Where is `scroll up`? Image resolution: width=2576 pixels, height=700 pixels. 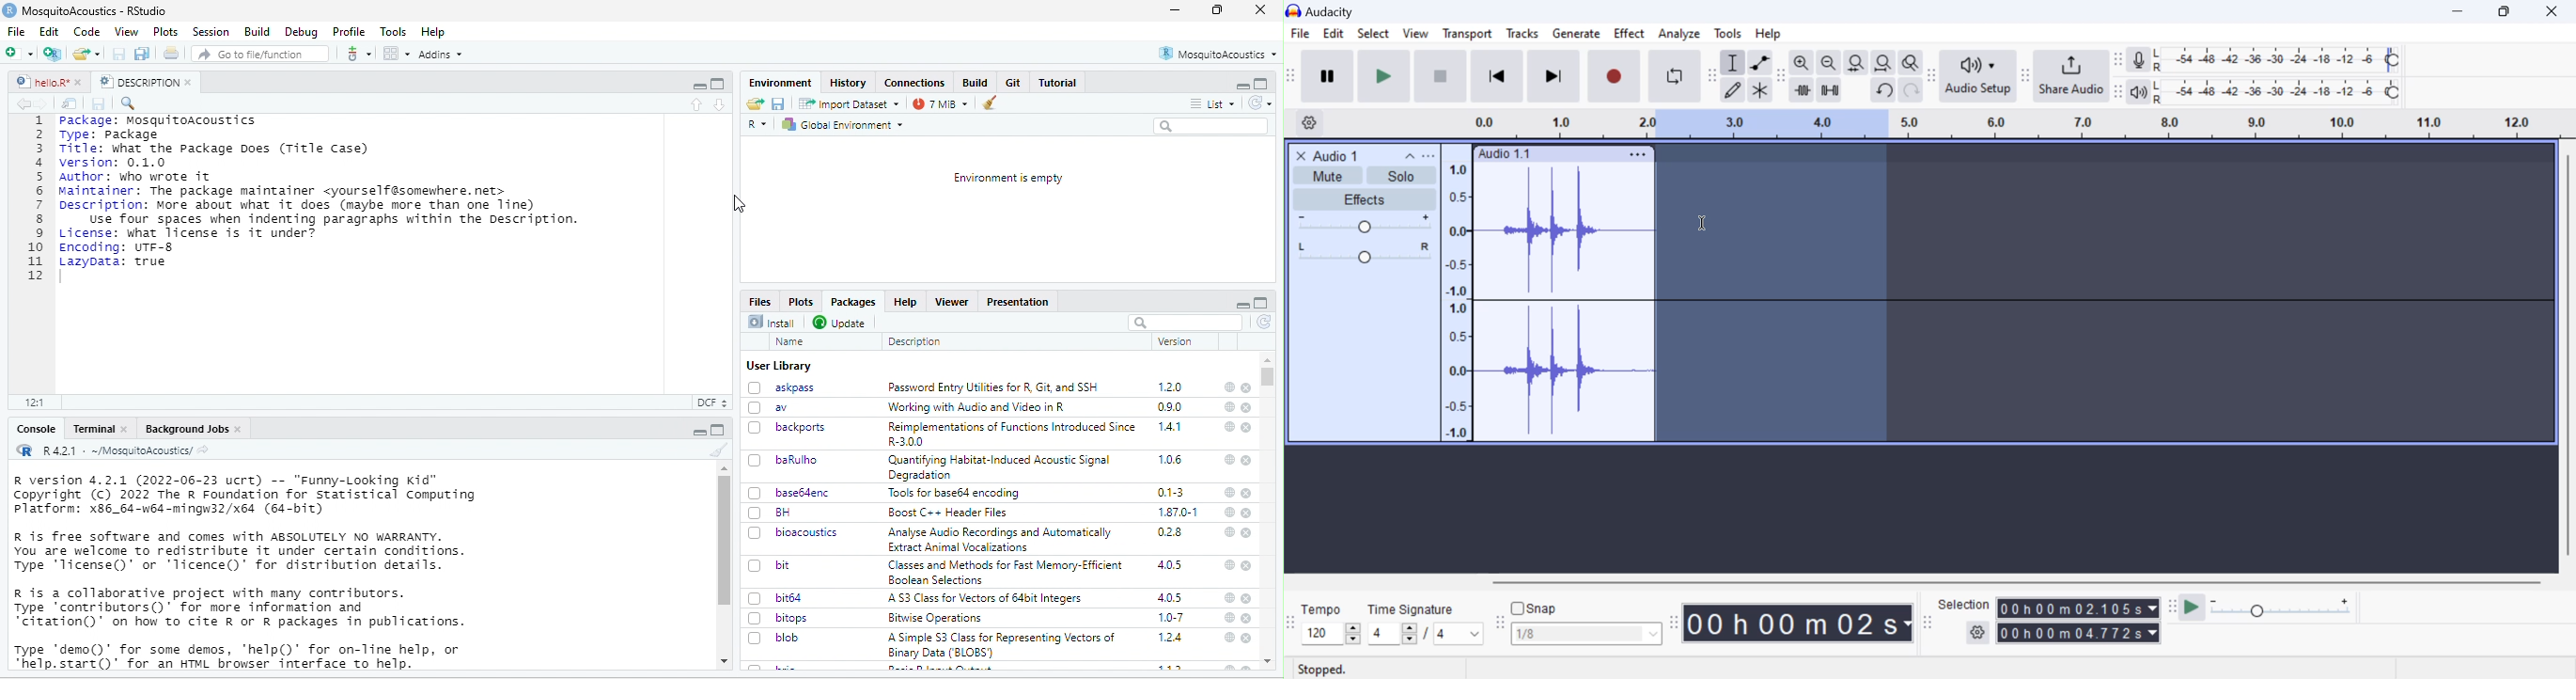
scroll up is located at coordinates (723, 468).